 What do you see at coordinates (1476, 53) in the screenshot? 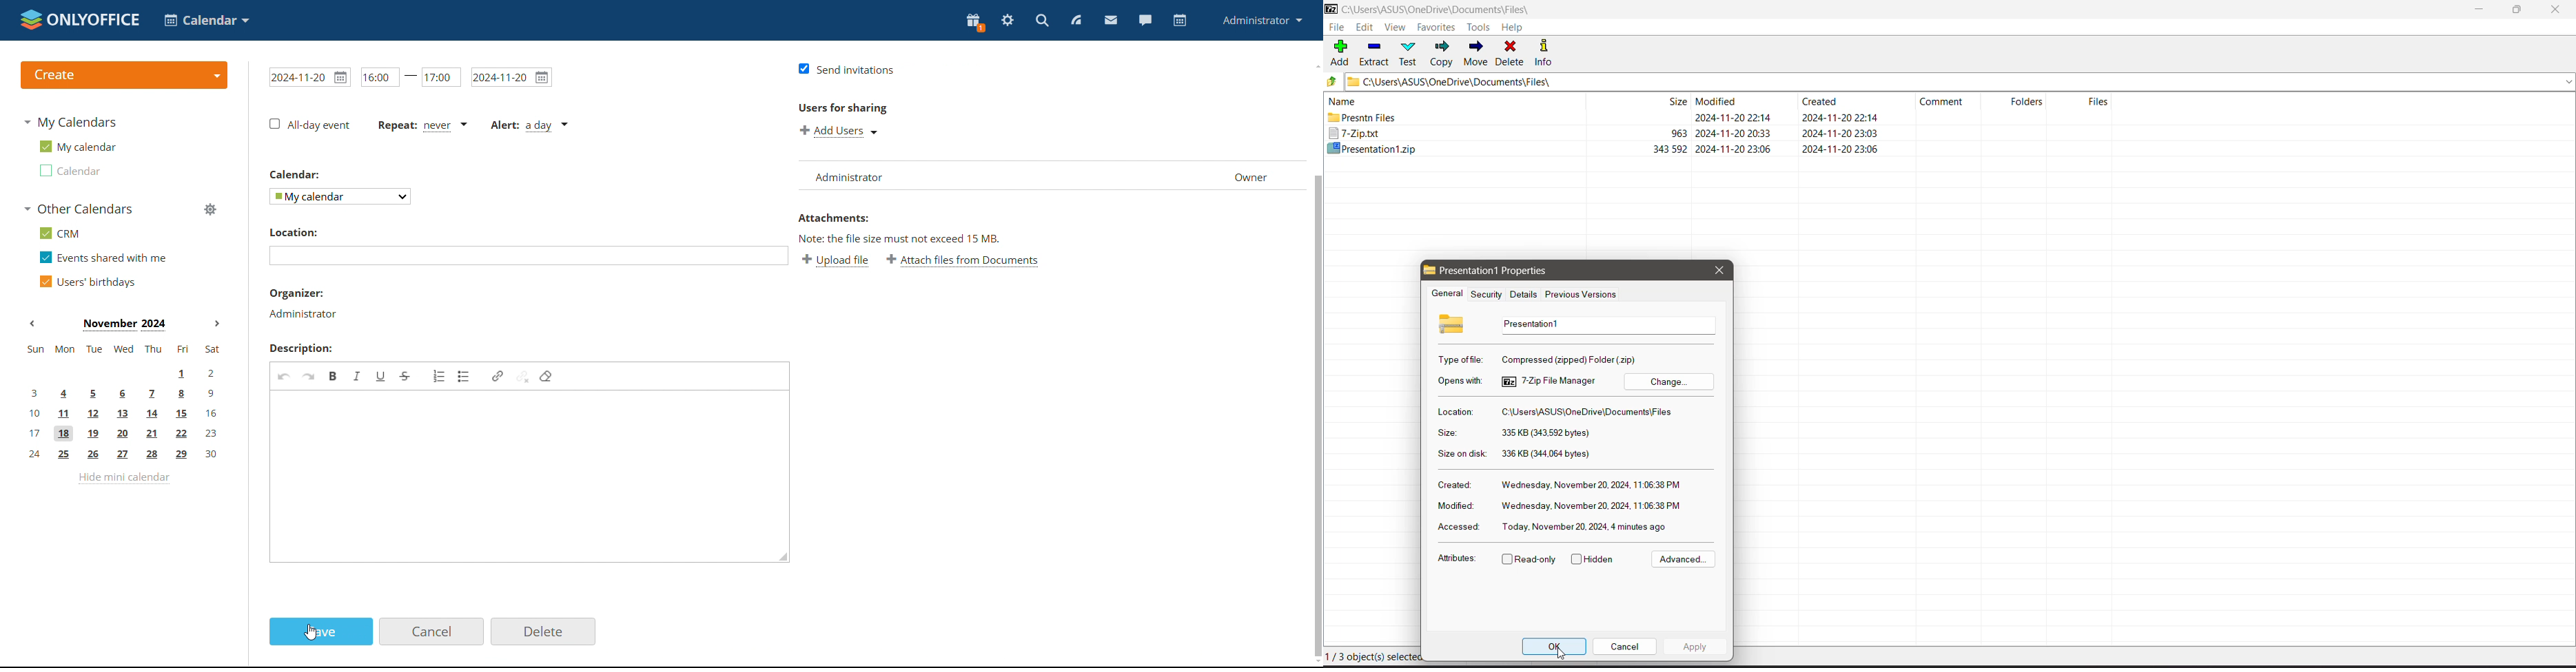
I see `Move` at bounding box center [1476, 53].